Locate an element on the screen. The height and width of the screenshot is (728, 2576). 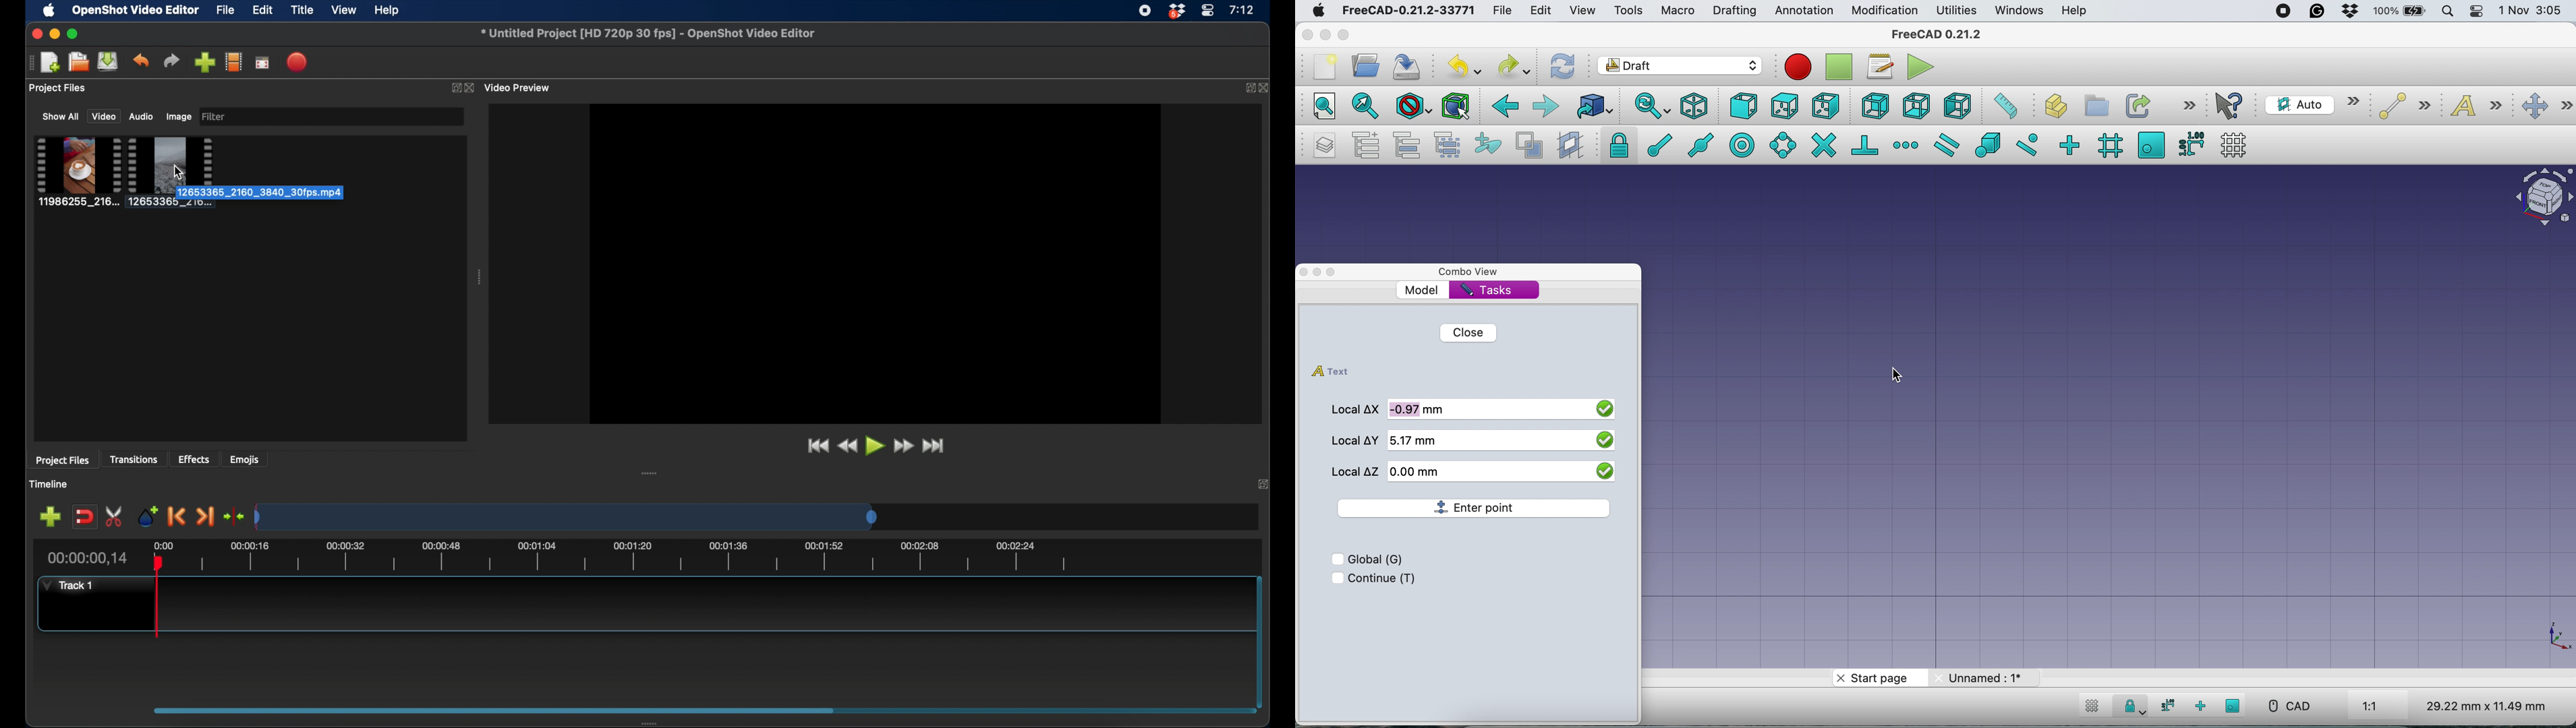
workbench is located at coordinates (1679, 65).